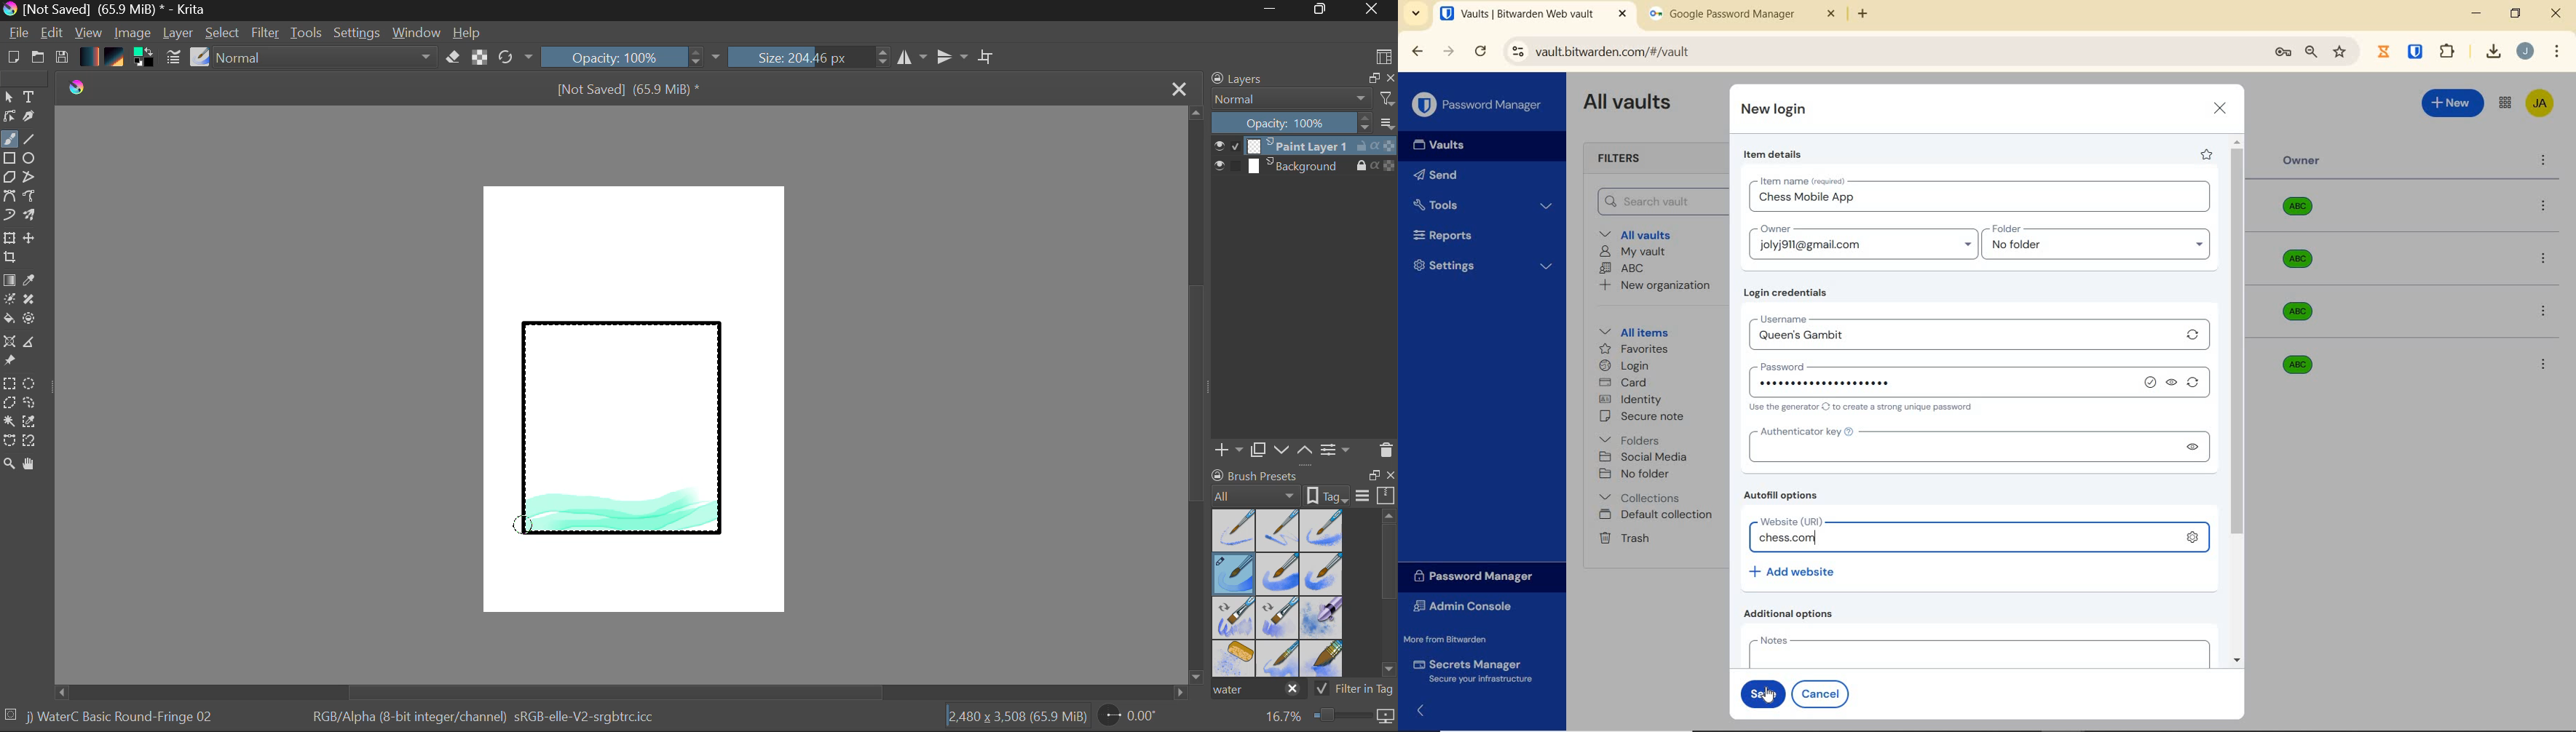 This screenshot has width=2576, height=756. What do you see at coordinates (122, 718) in the screenshot?
I see `Brush Selected` at bounding box center [122, 718].